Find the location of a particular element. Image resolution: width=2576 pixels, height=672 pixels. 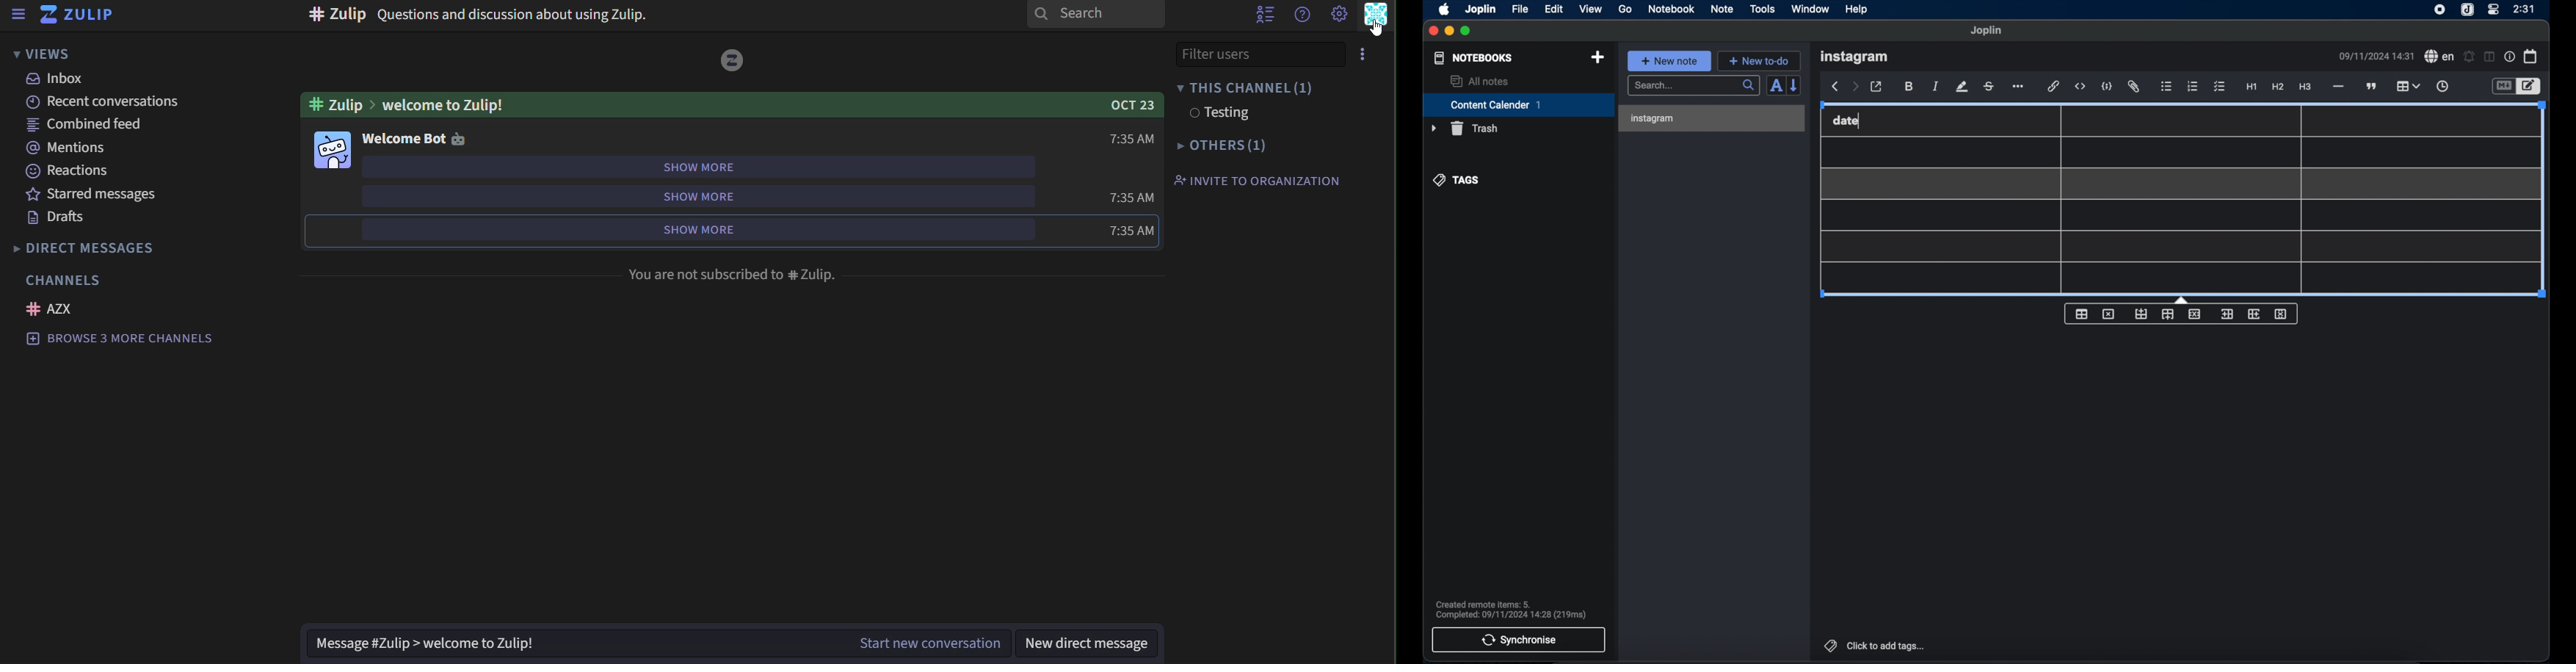

toggle editor is located at coordinates (2531, 85).